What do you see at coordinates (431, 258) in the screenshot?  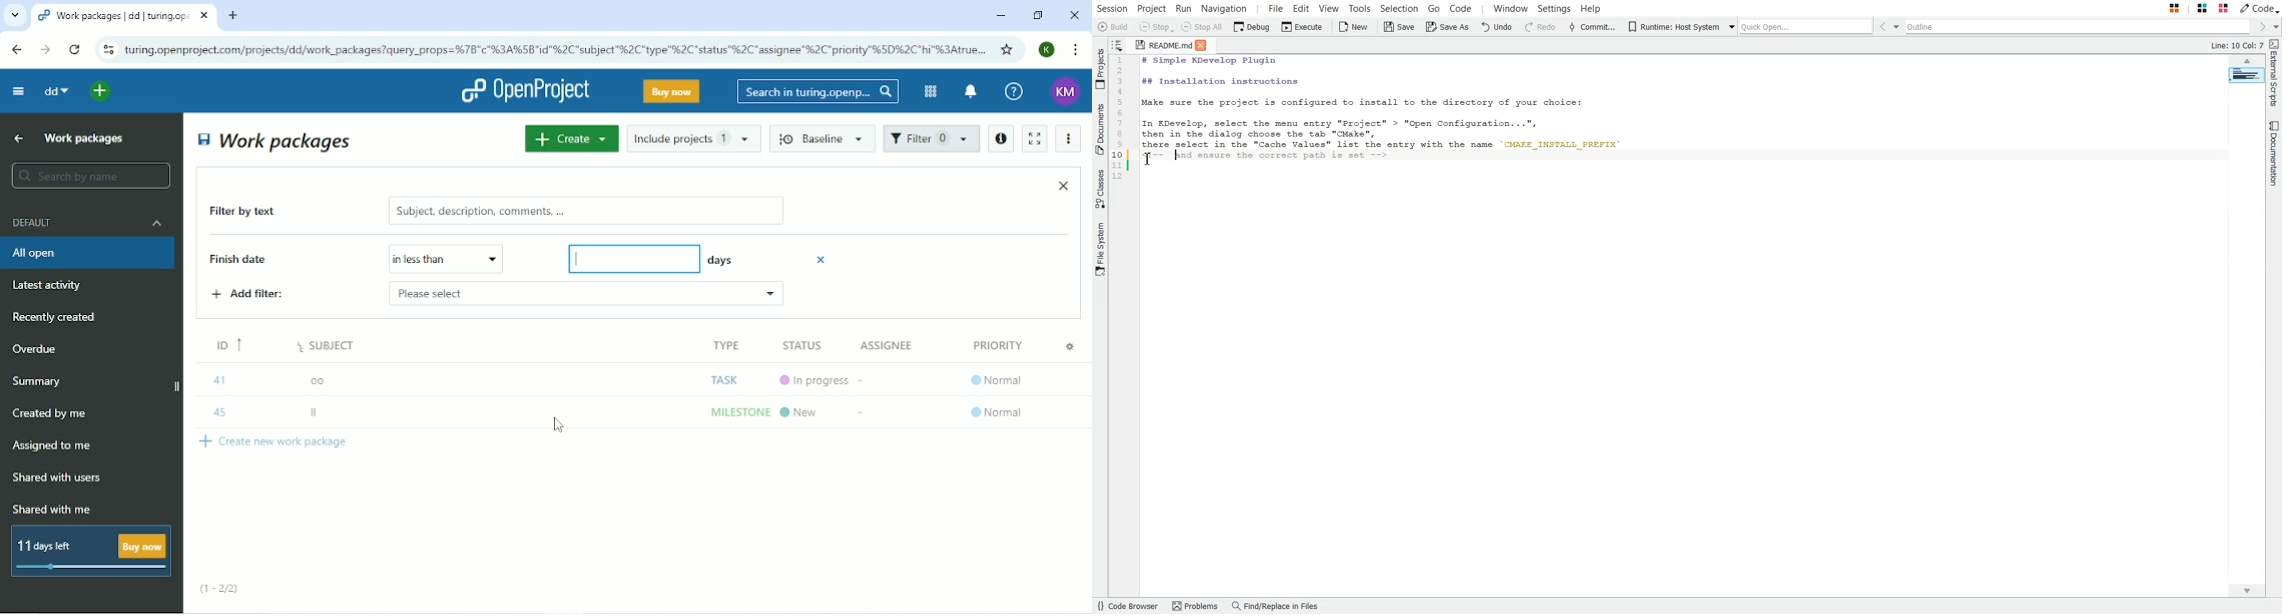 I see `Please select` at bounding box center [431, 258].